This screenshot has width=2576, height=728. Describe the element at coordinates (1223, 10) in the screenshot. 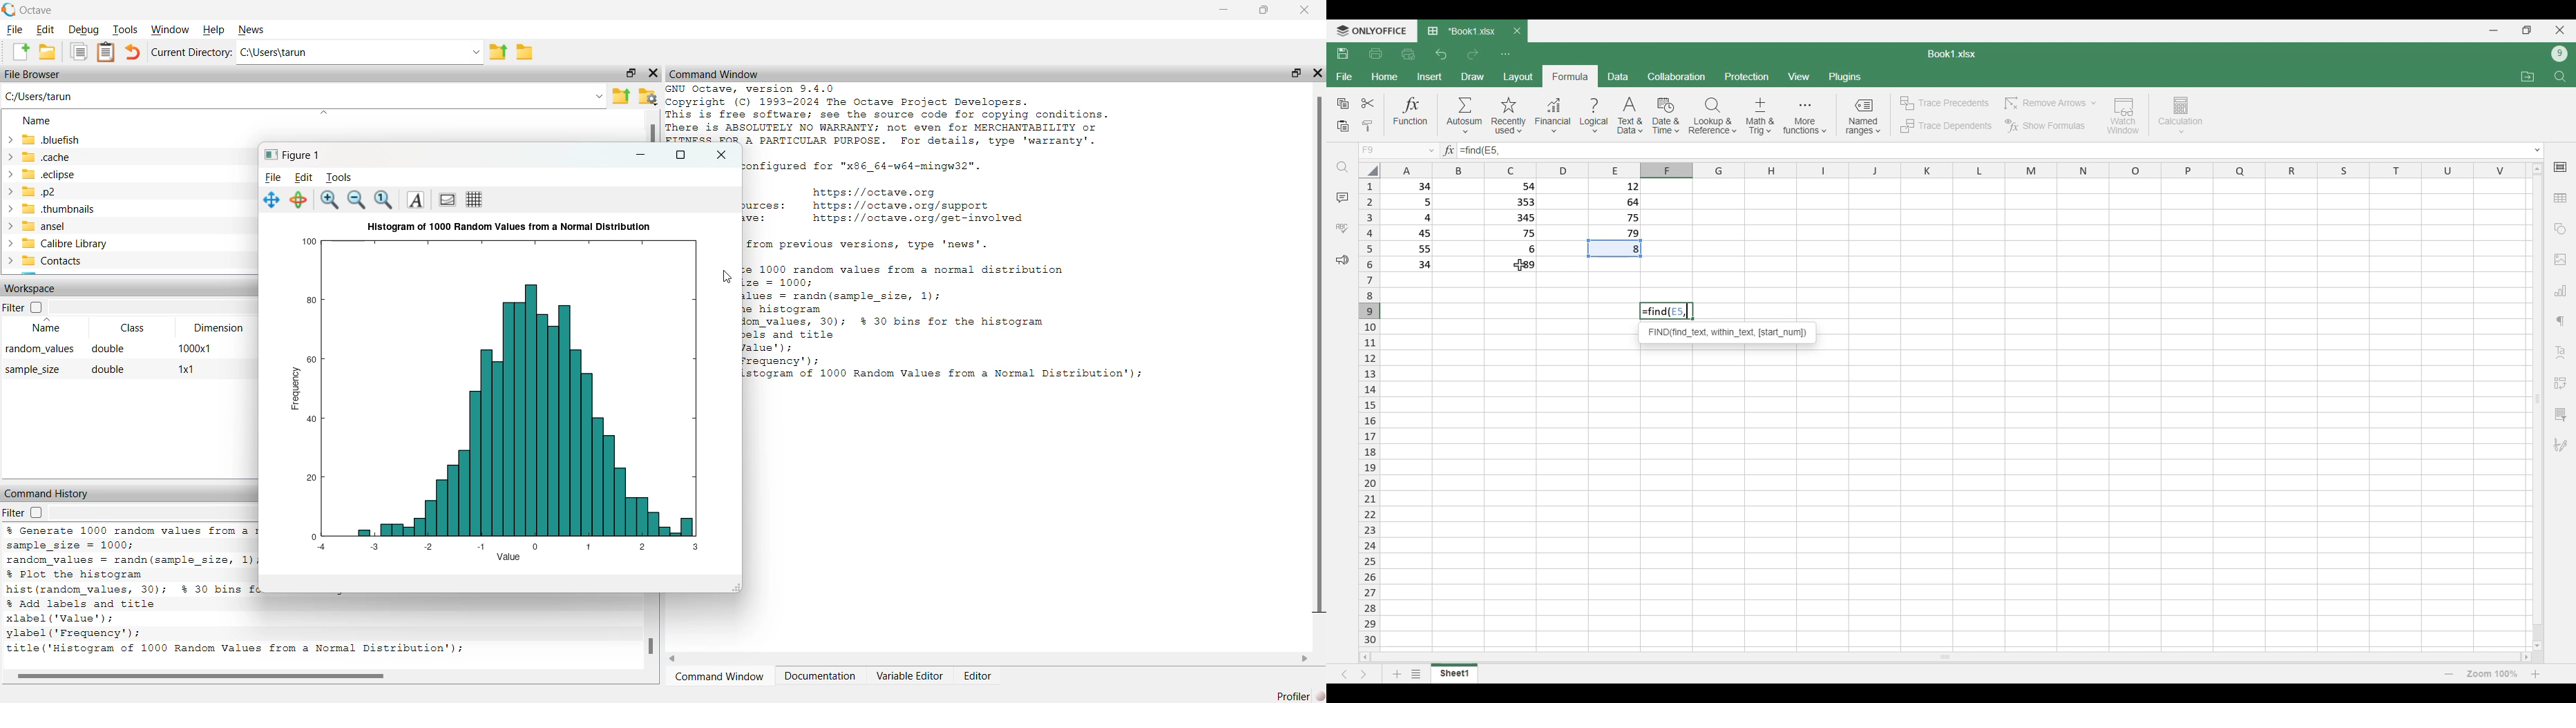

I see `minimize` at that location.